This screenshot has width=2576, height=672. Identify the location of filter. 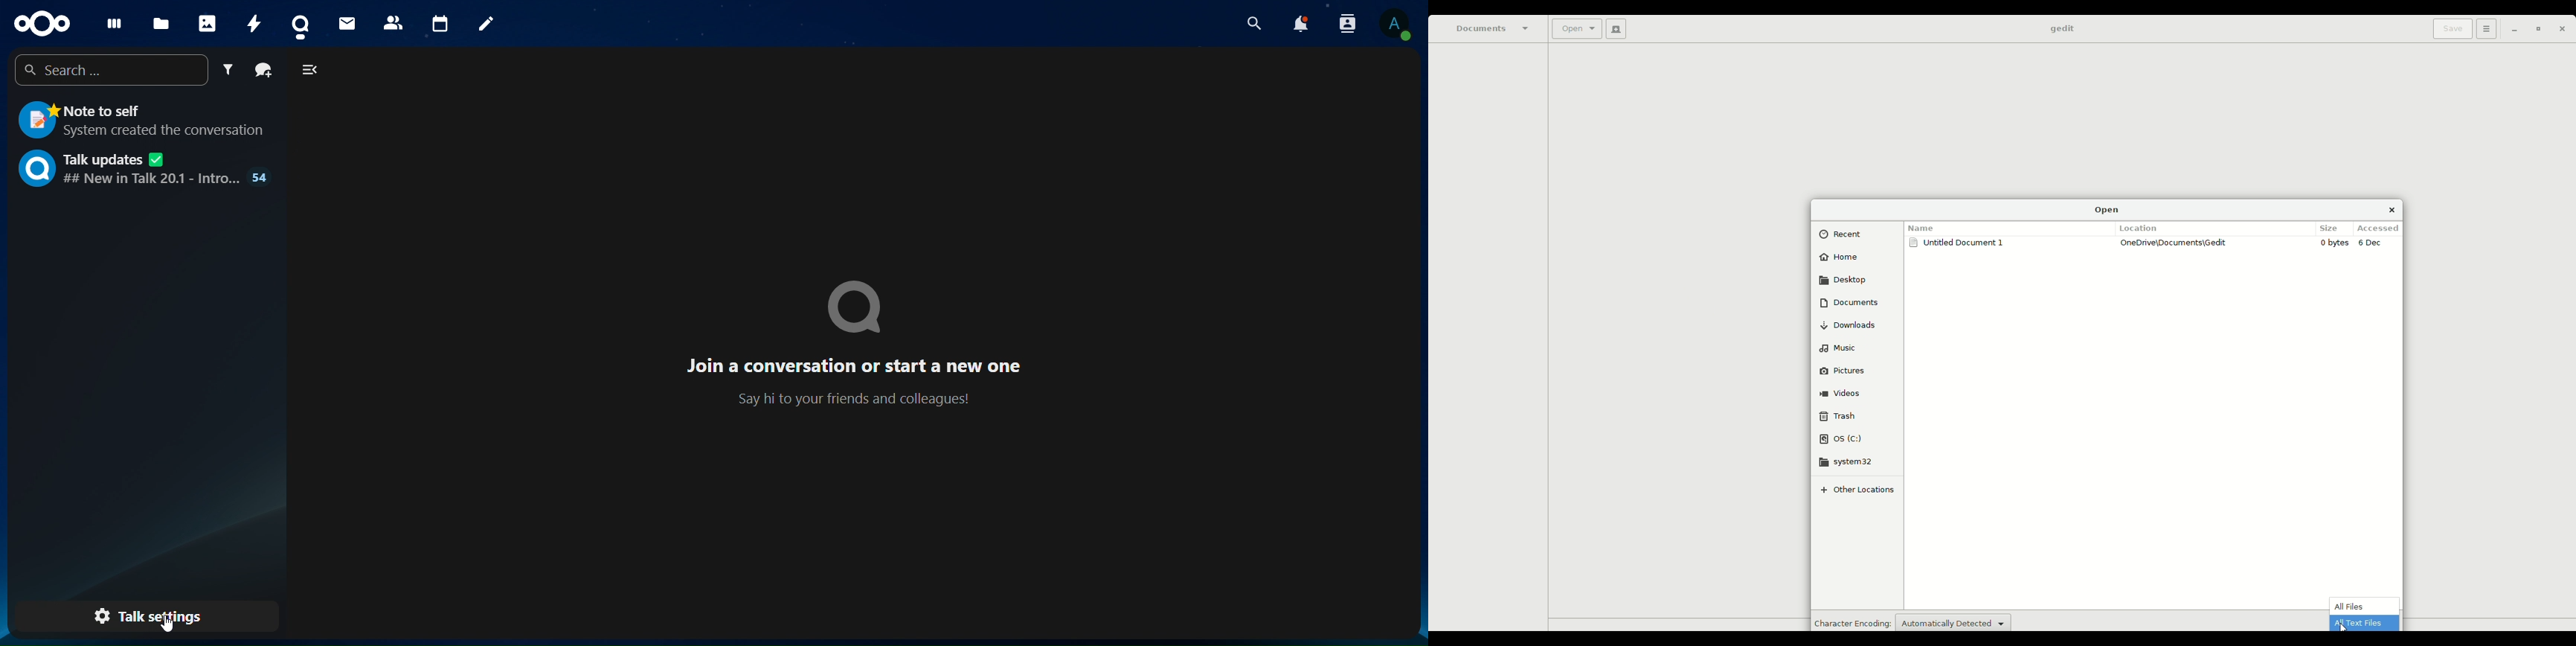
(228, 70).